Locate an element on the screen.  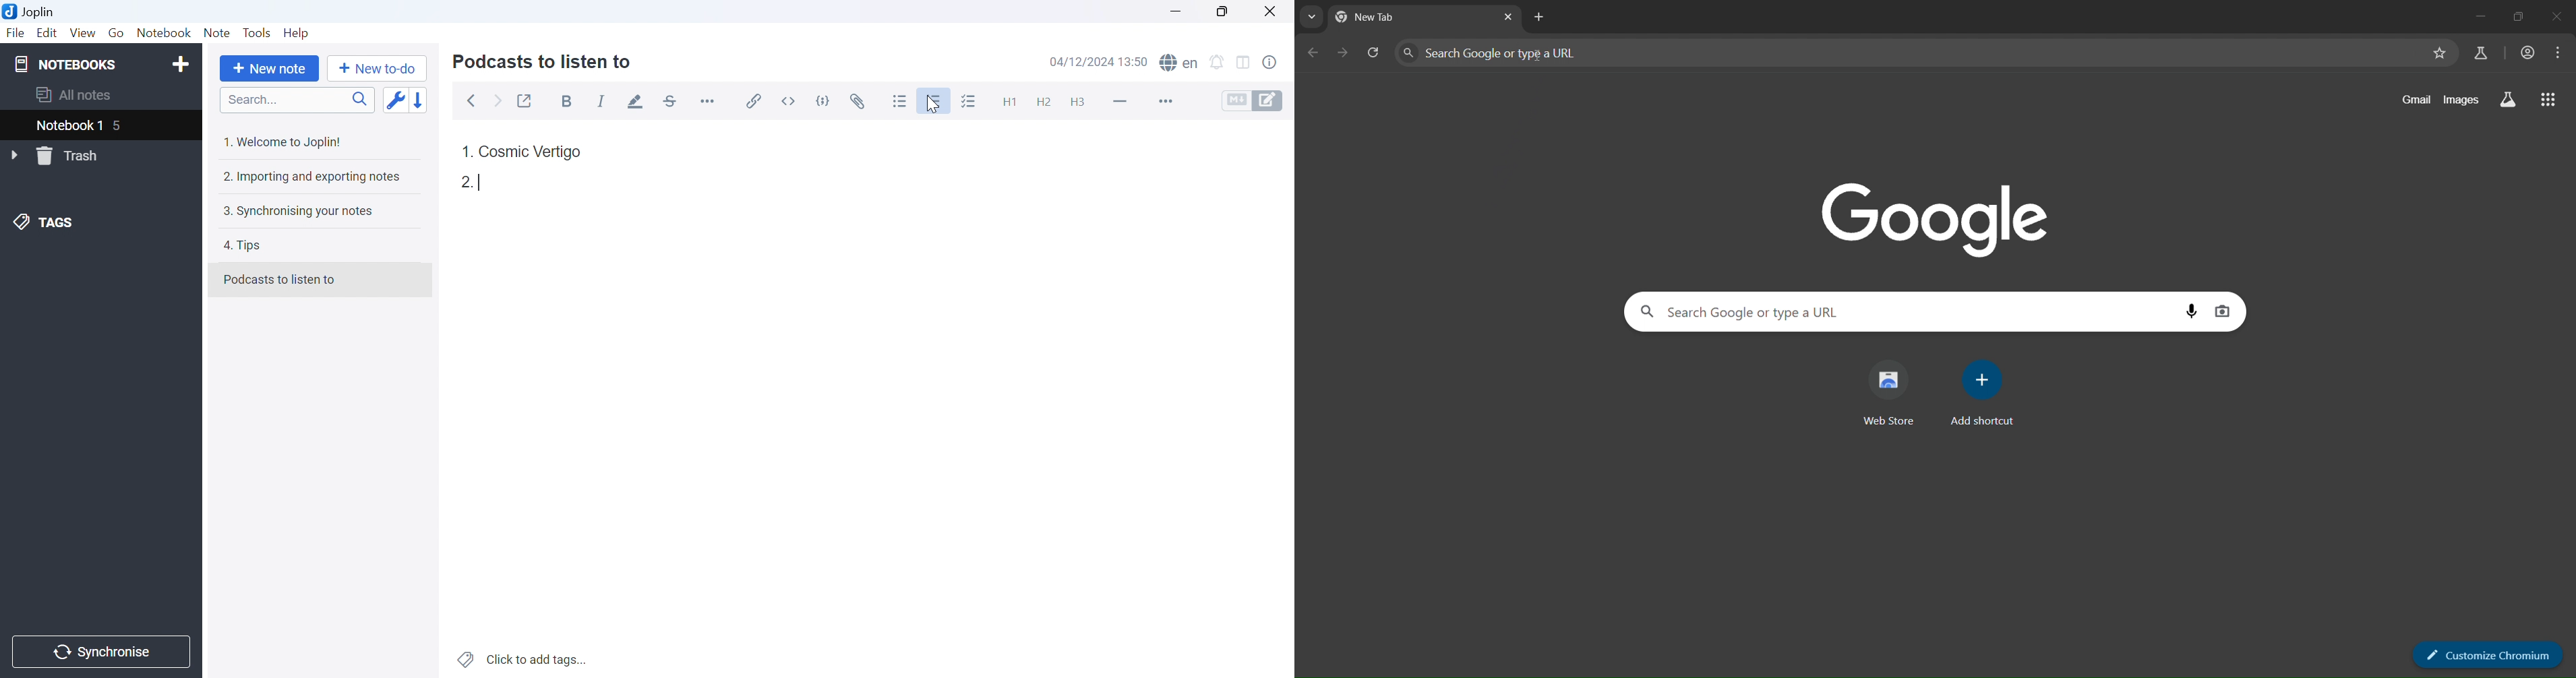
Restore Down is located at coordinates (1220, 10).